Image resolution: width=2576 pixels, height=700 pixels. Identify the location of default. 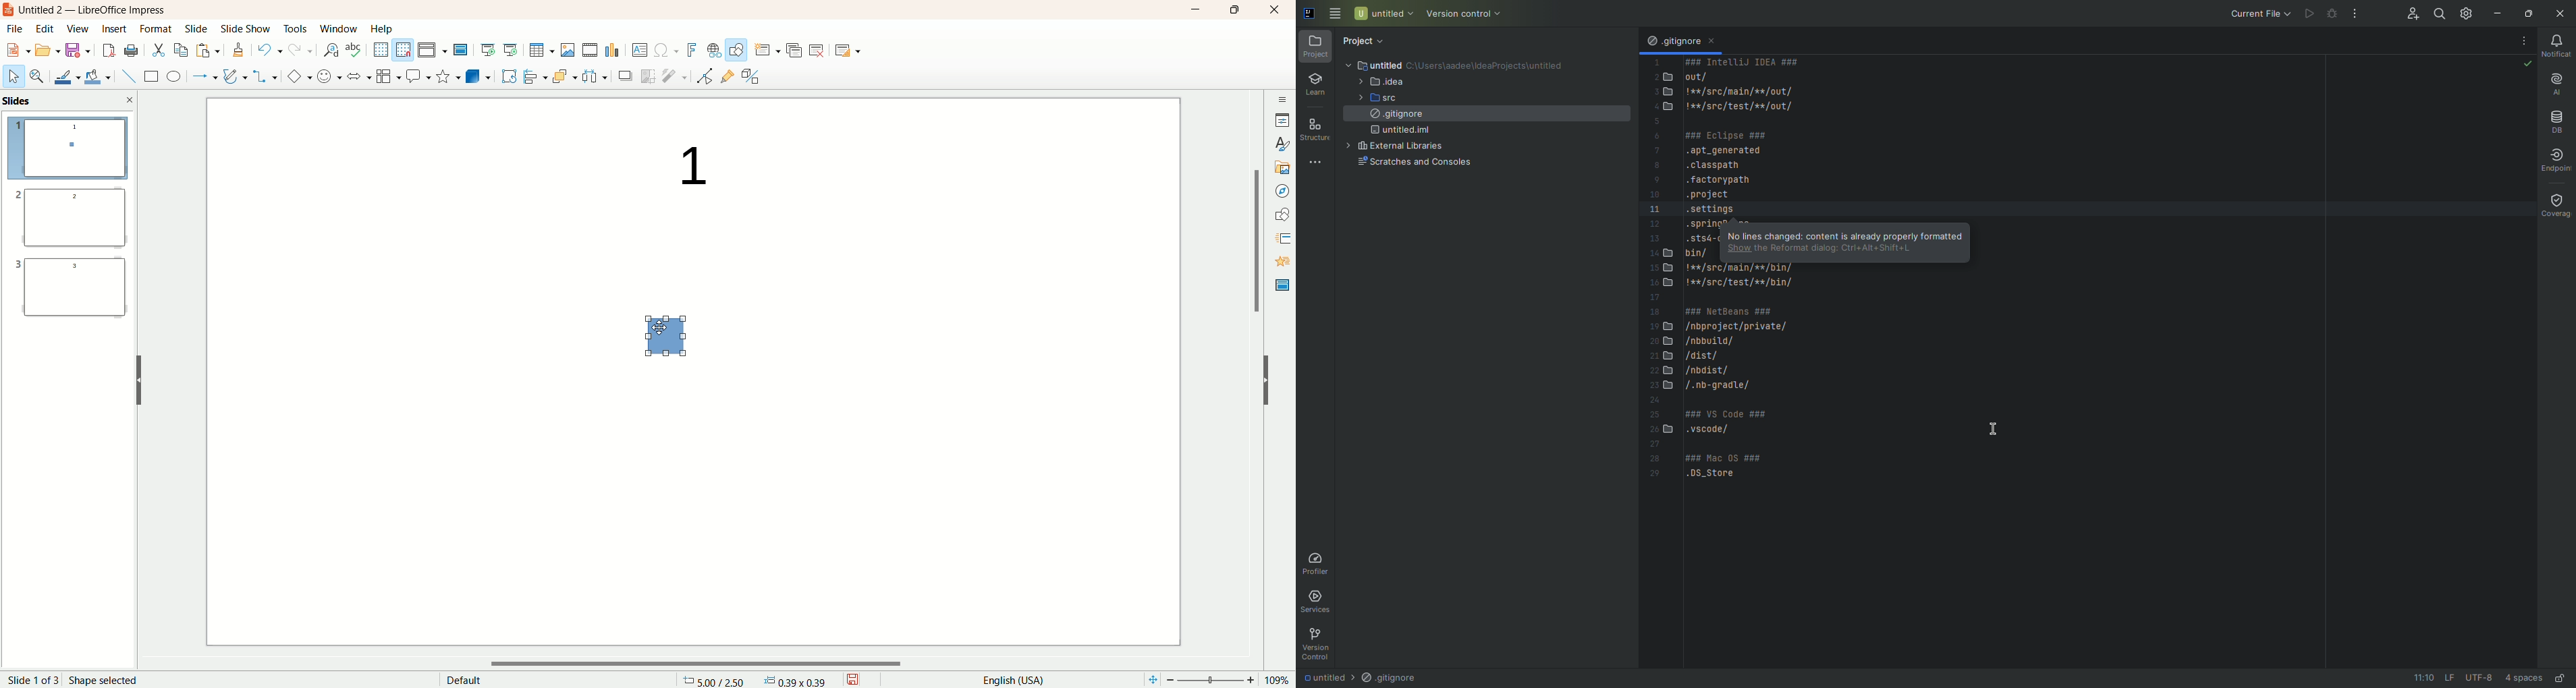
(462, 679).